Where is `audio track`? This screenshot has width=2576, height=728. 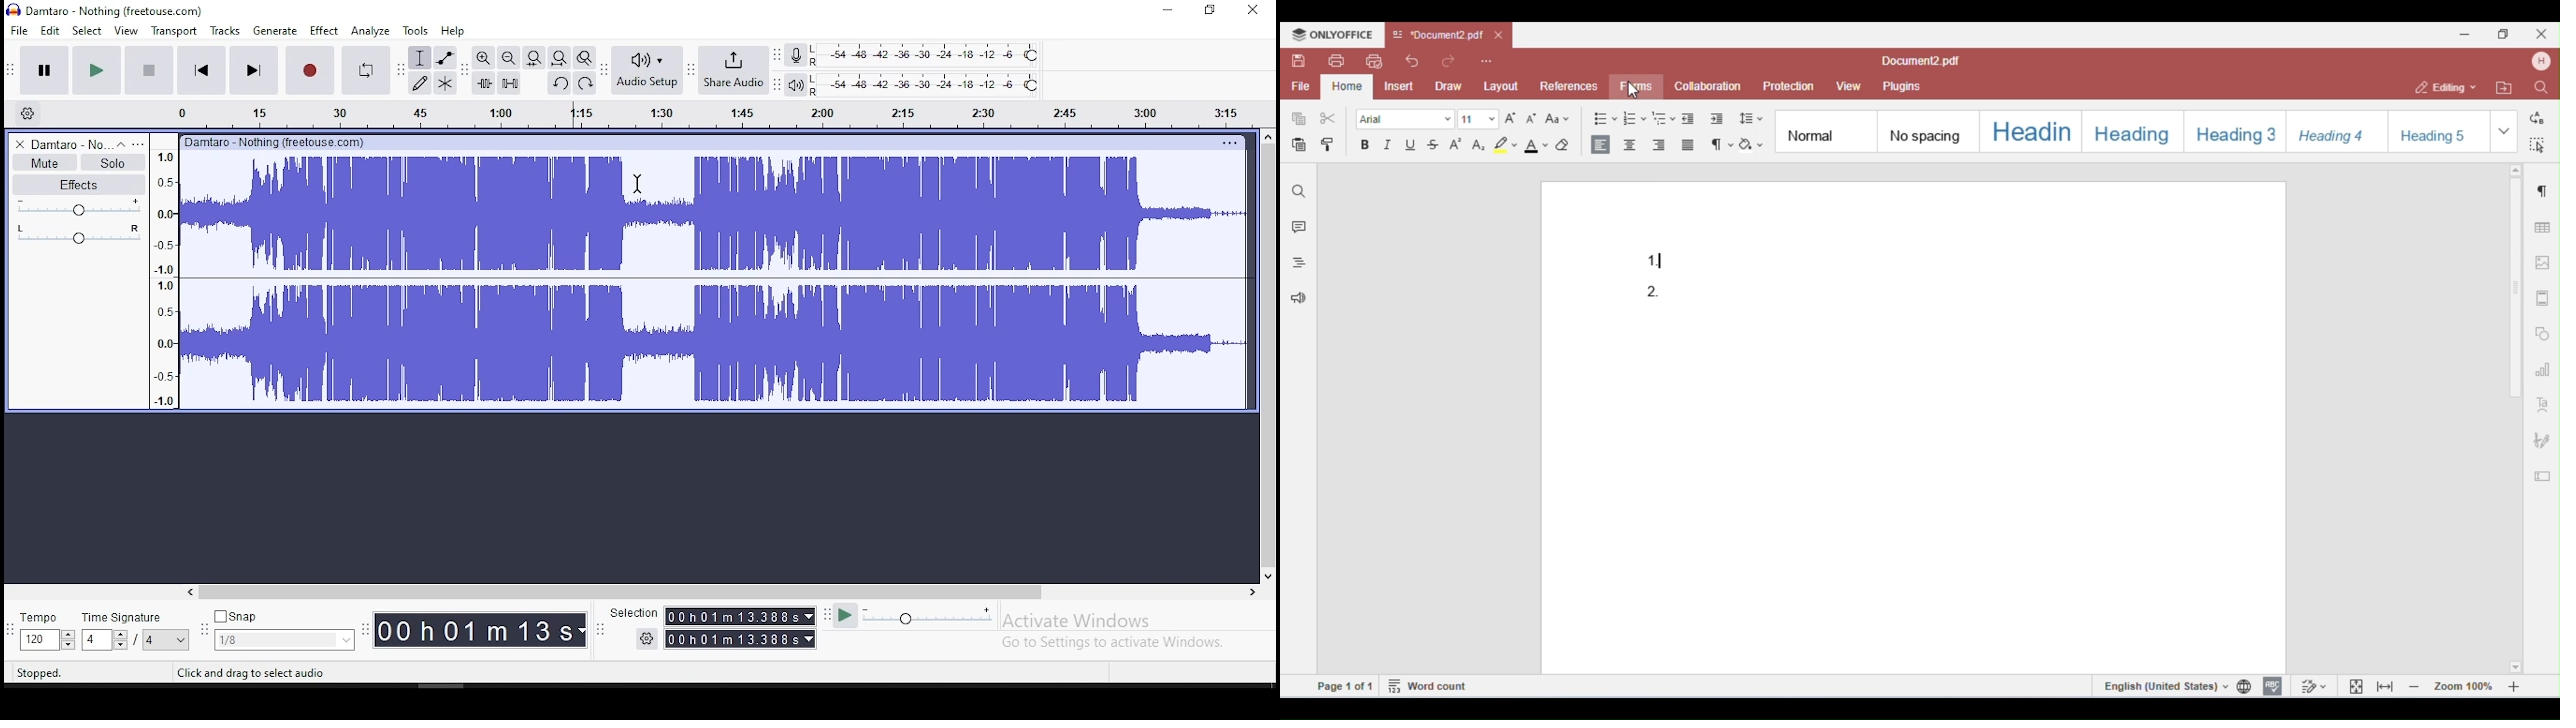
audio track is located at coordinates (714, 281).